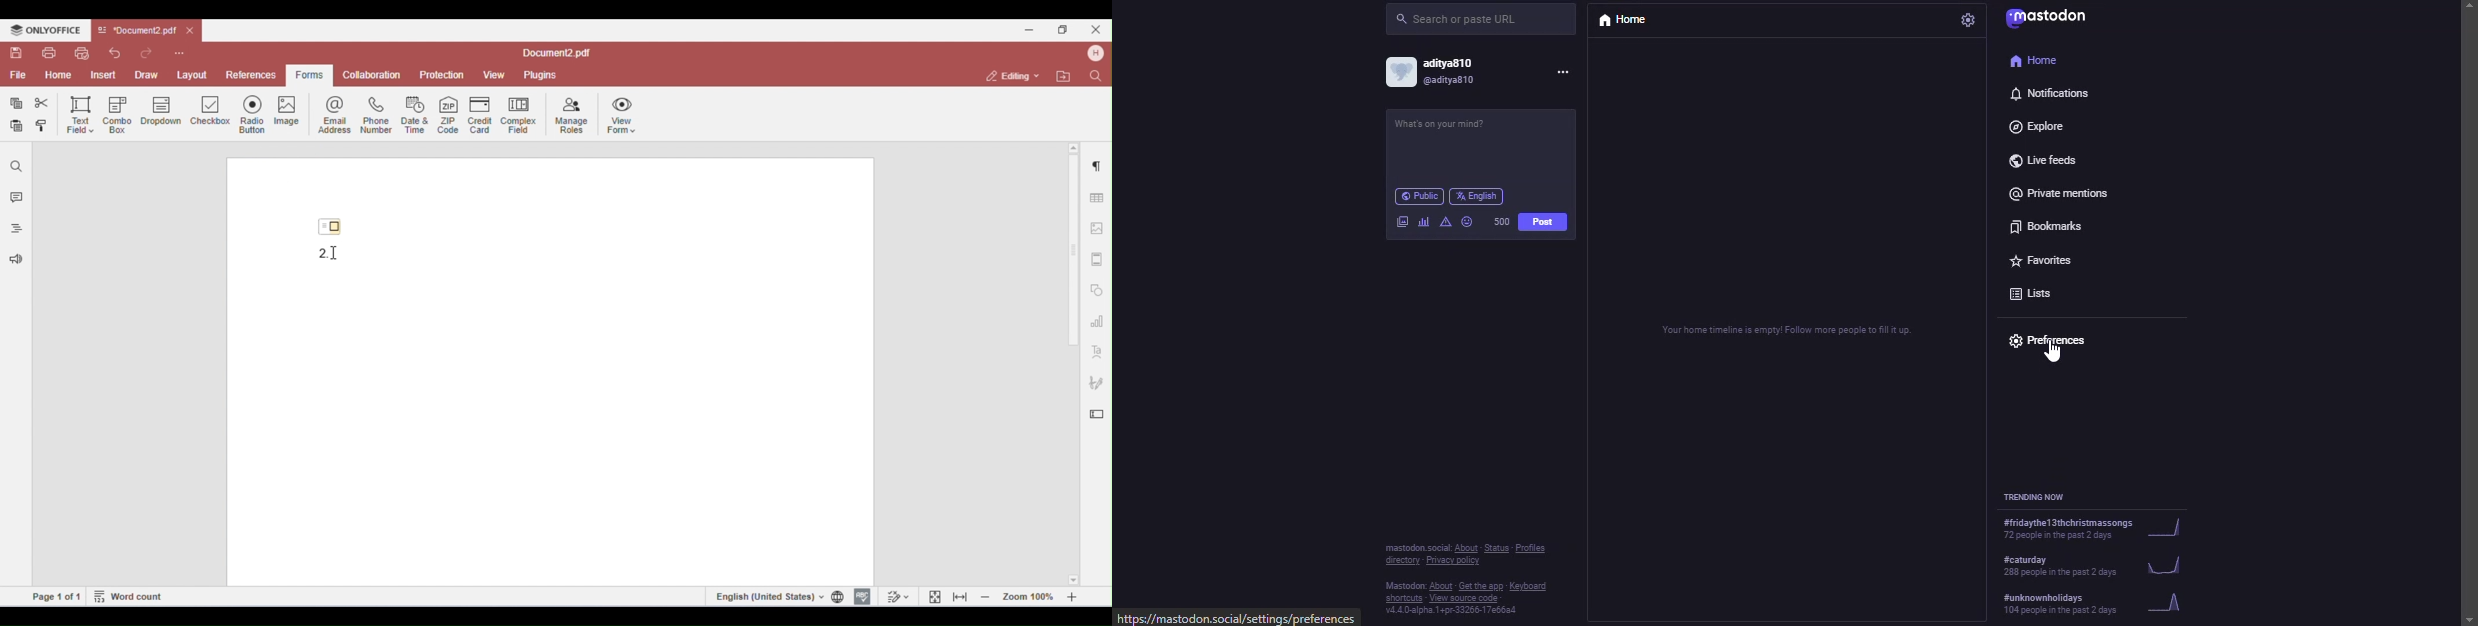  Describe the element at coordinates (1627, 21) in the screenshot. I see `home` at that location.